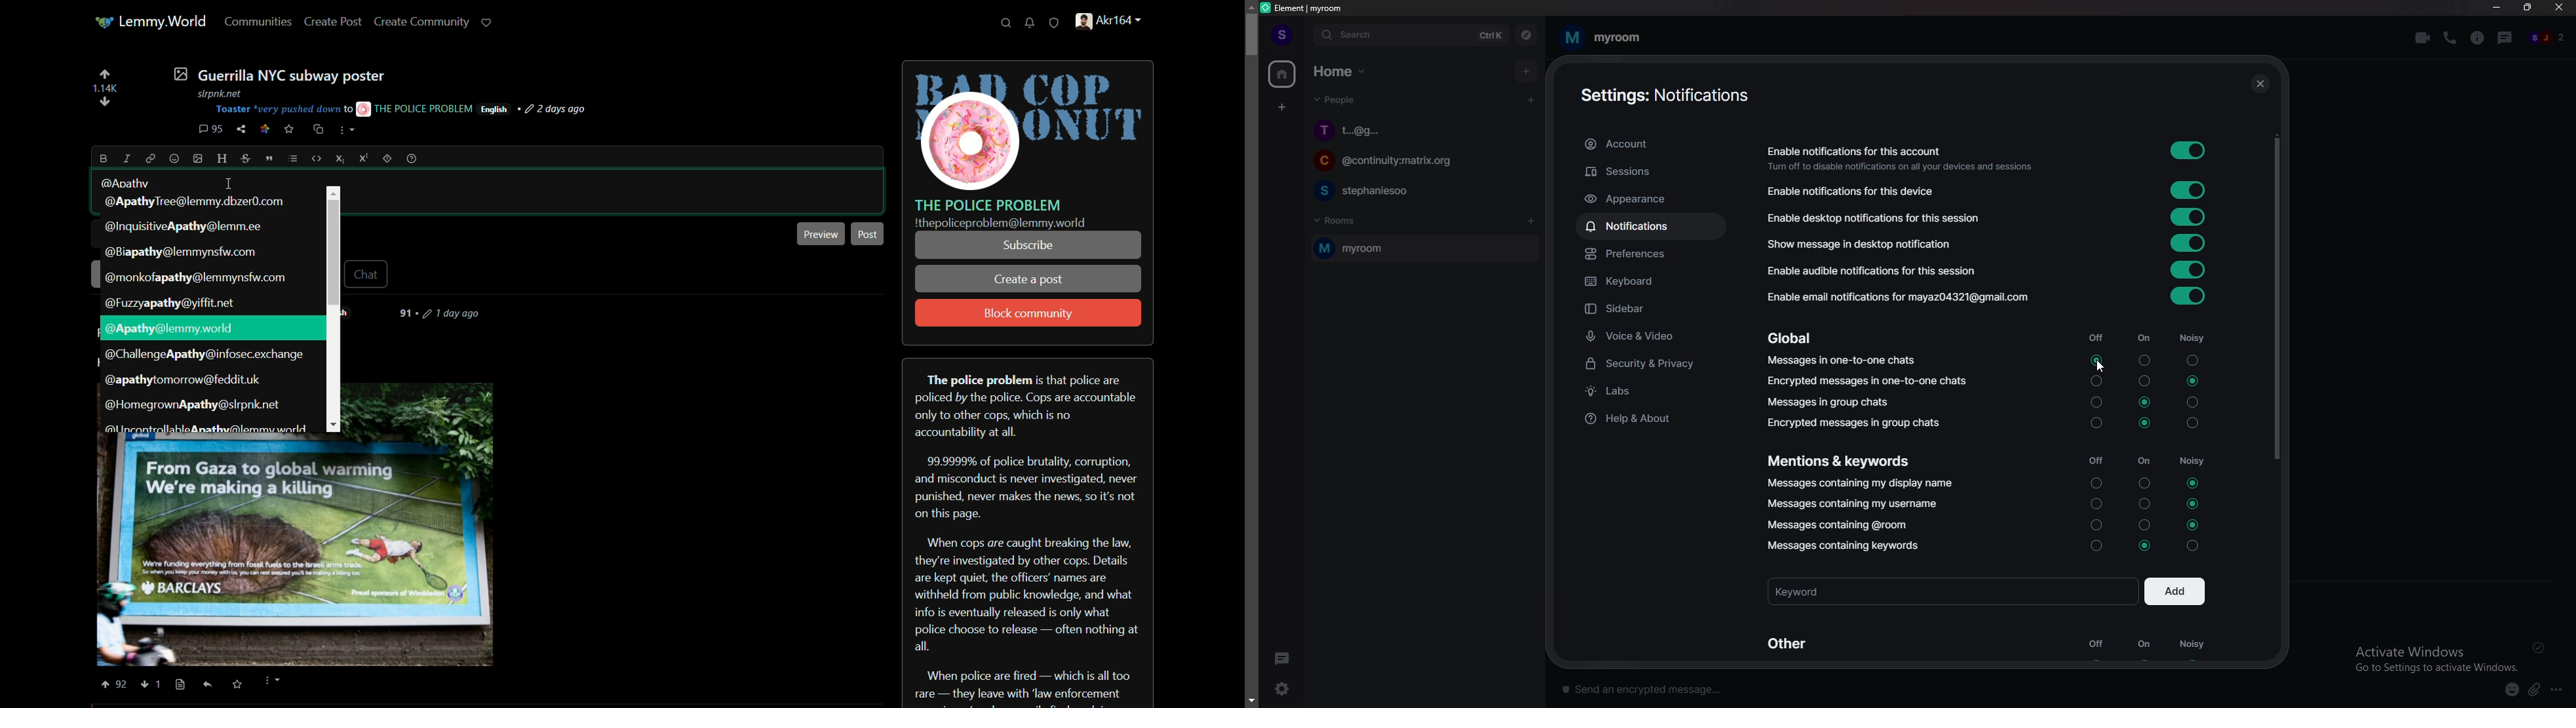 This screenshot has width=2576, height=728. Describe the element at coordinates (2188, 269) in the screenshot. I see `toggle` at that location.